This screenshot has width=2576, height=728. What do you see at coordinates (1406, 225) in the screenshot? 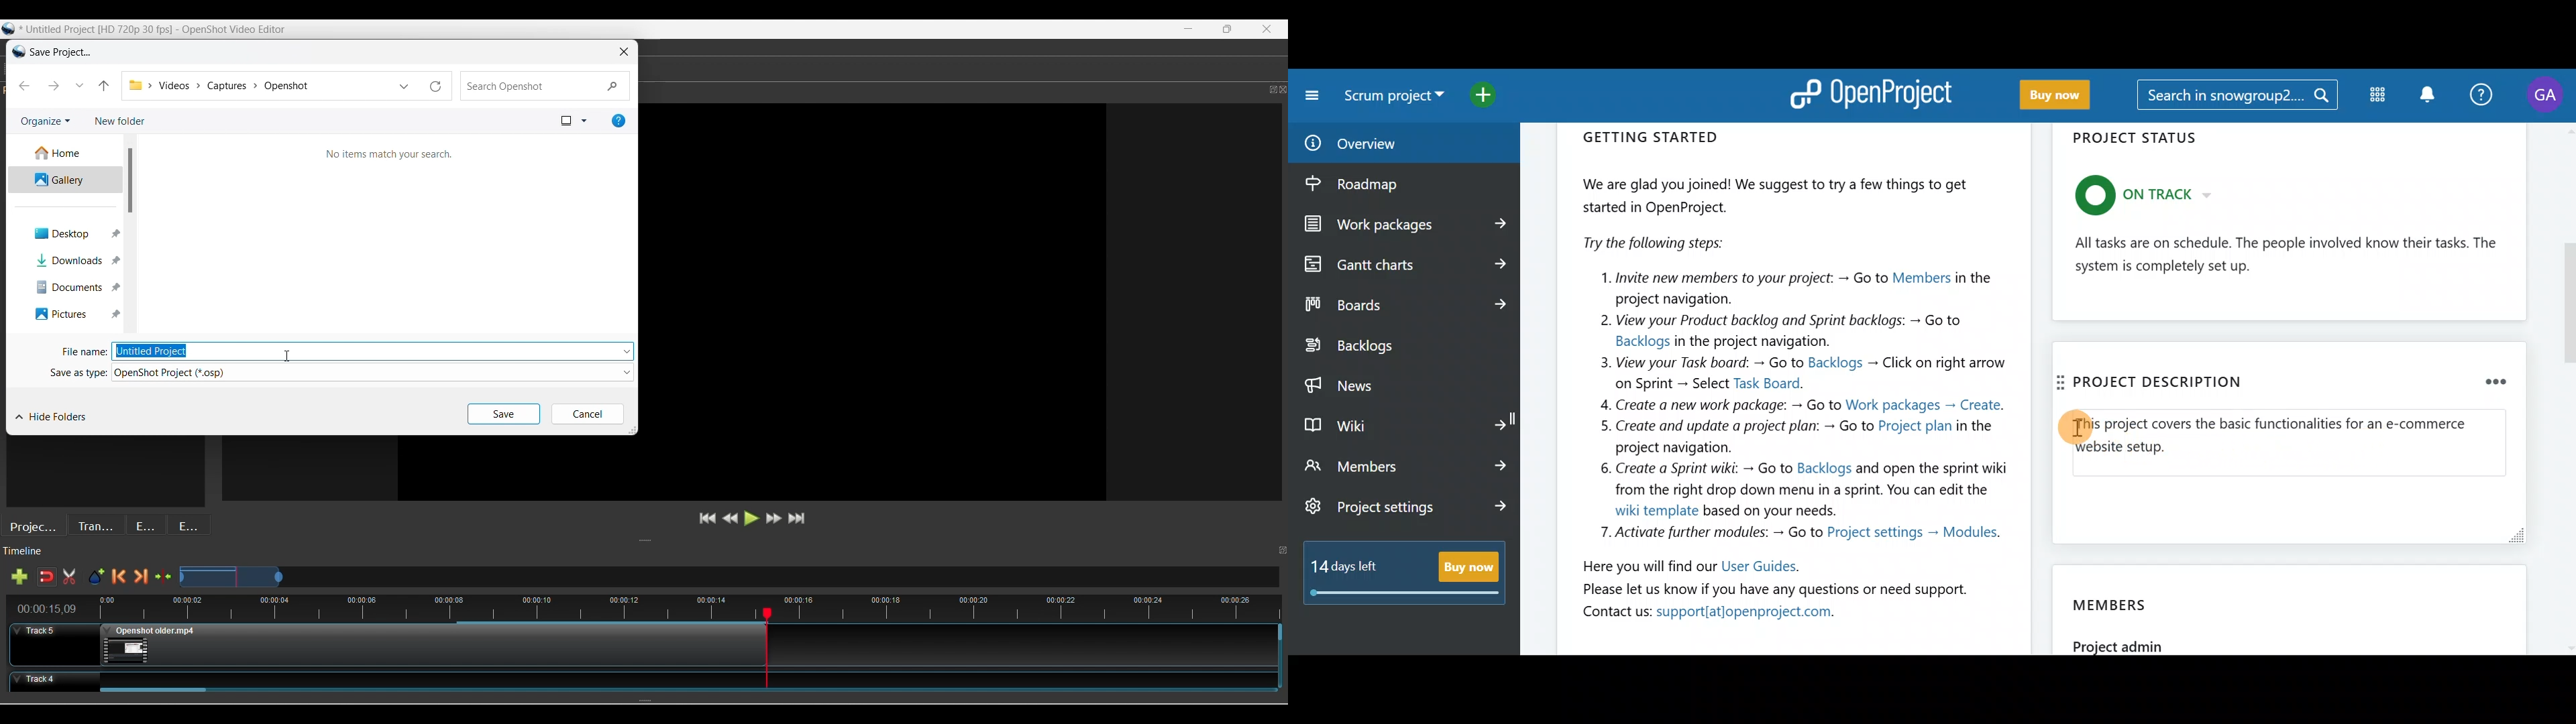
I see `Work packages` at bounding box center [1406, 225].